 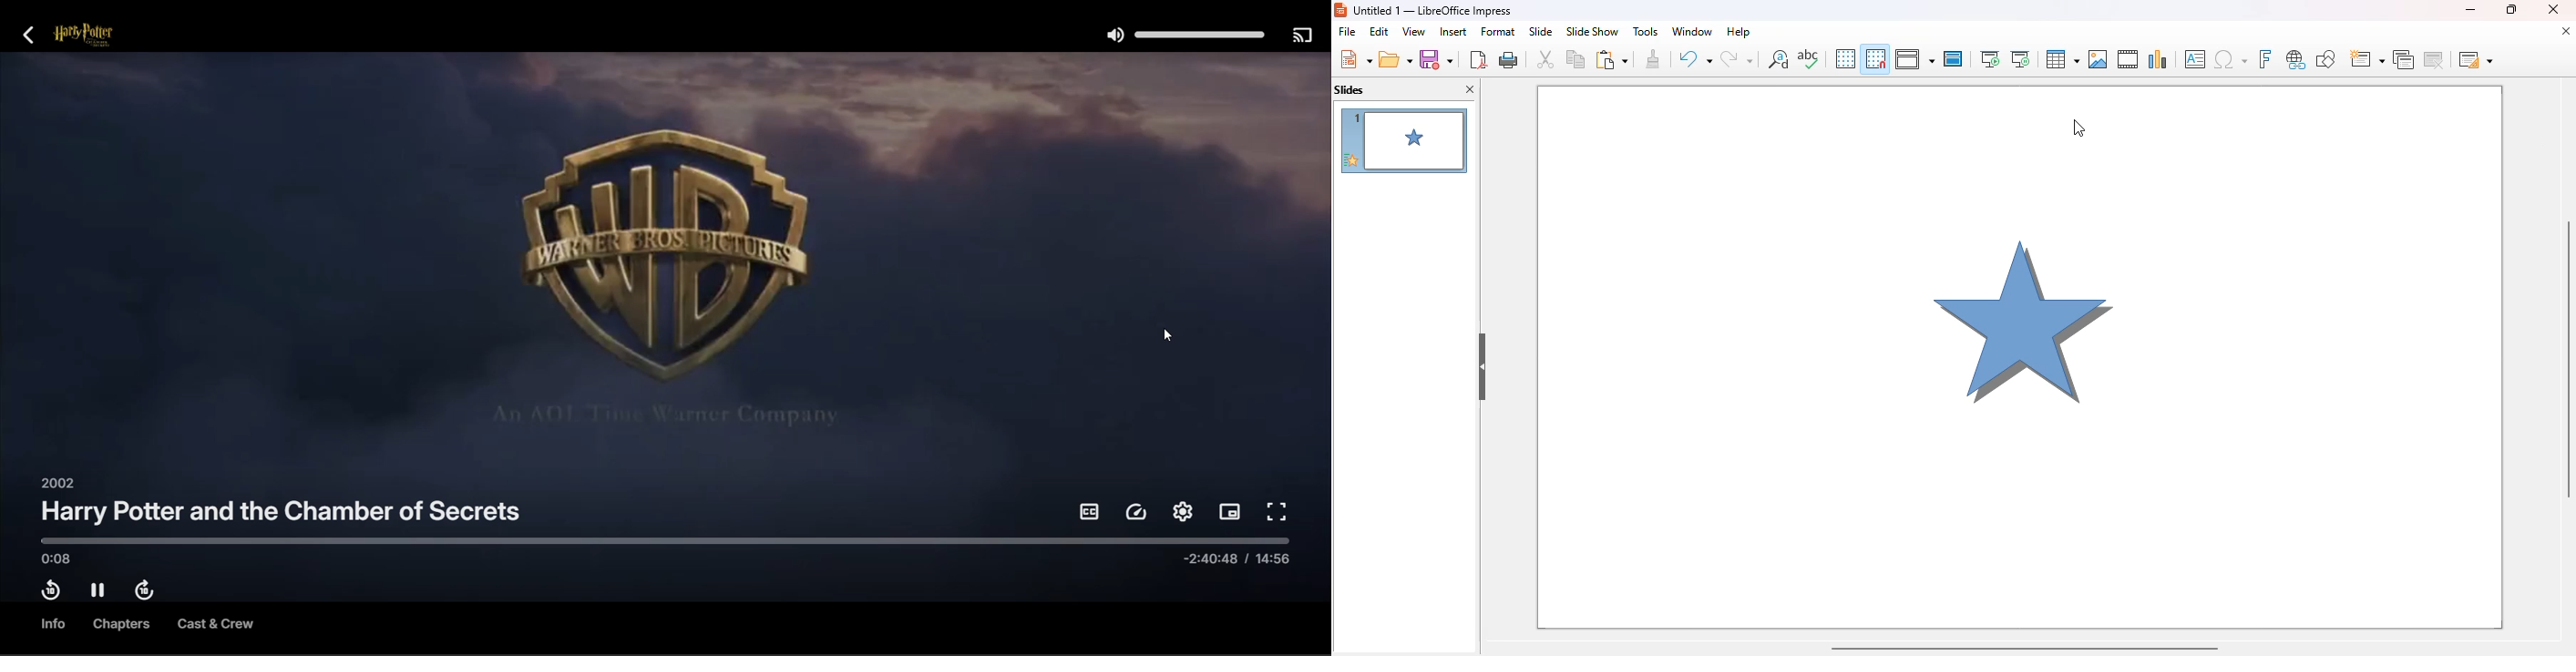 I want to click on copy, so click(x=1575, y=58).